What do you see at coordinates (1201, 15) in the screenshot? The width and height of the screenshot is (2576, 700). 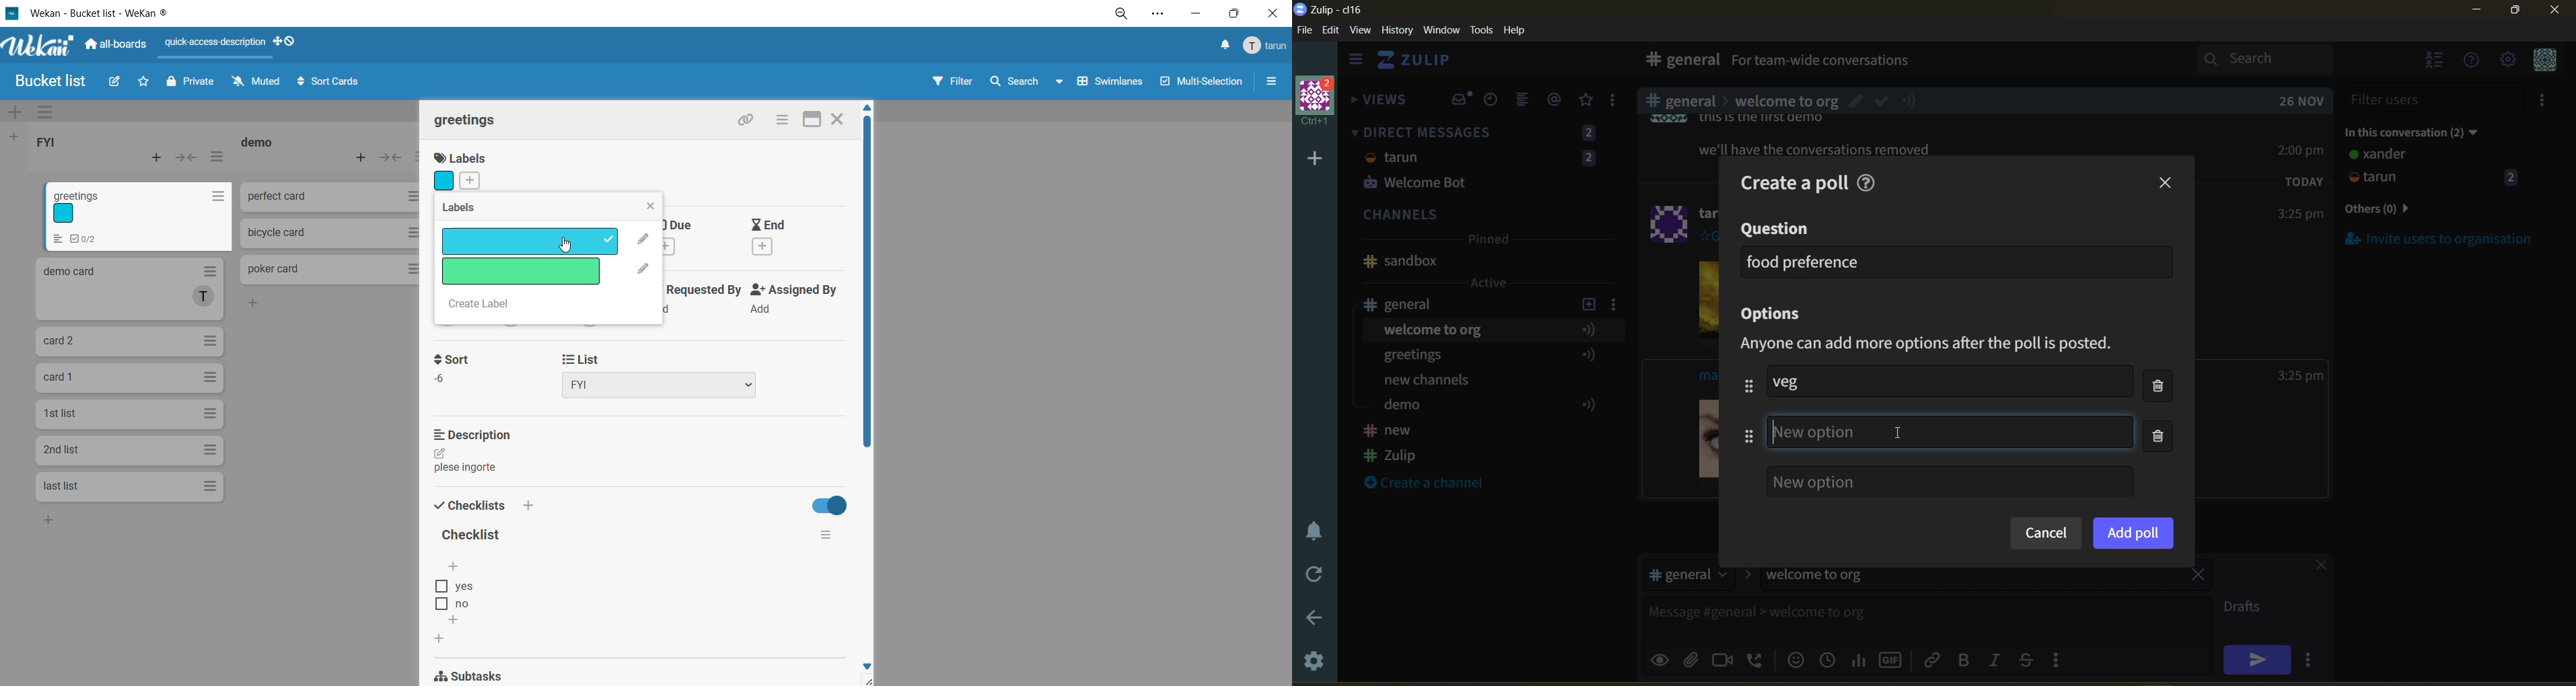 I see `minimize` at bounding box center [1201, 15].